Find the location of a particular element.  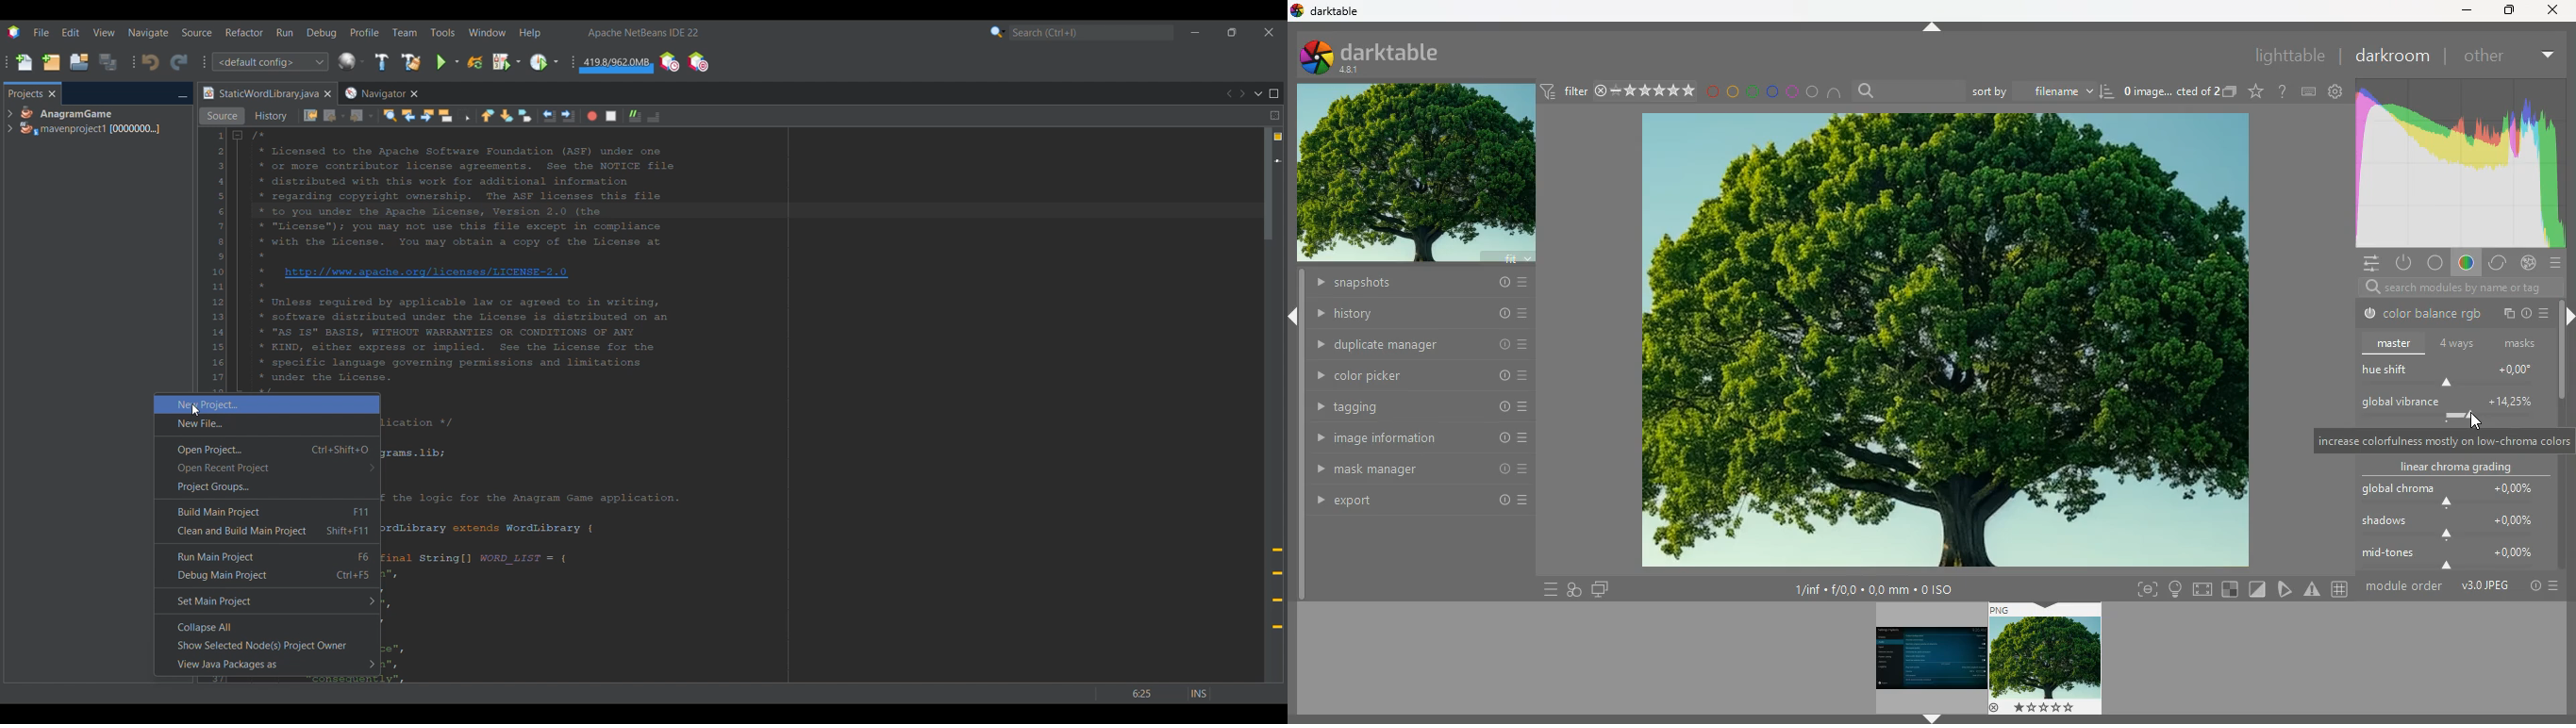

New project, highlighted by cursor is located at coordinates (267, 404).